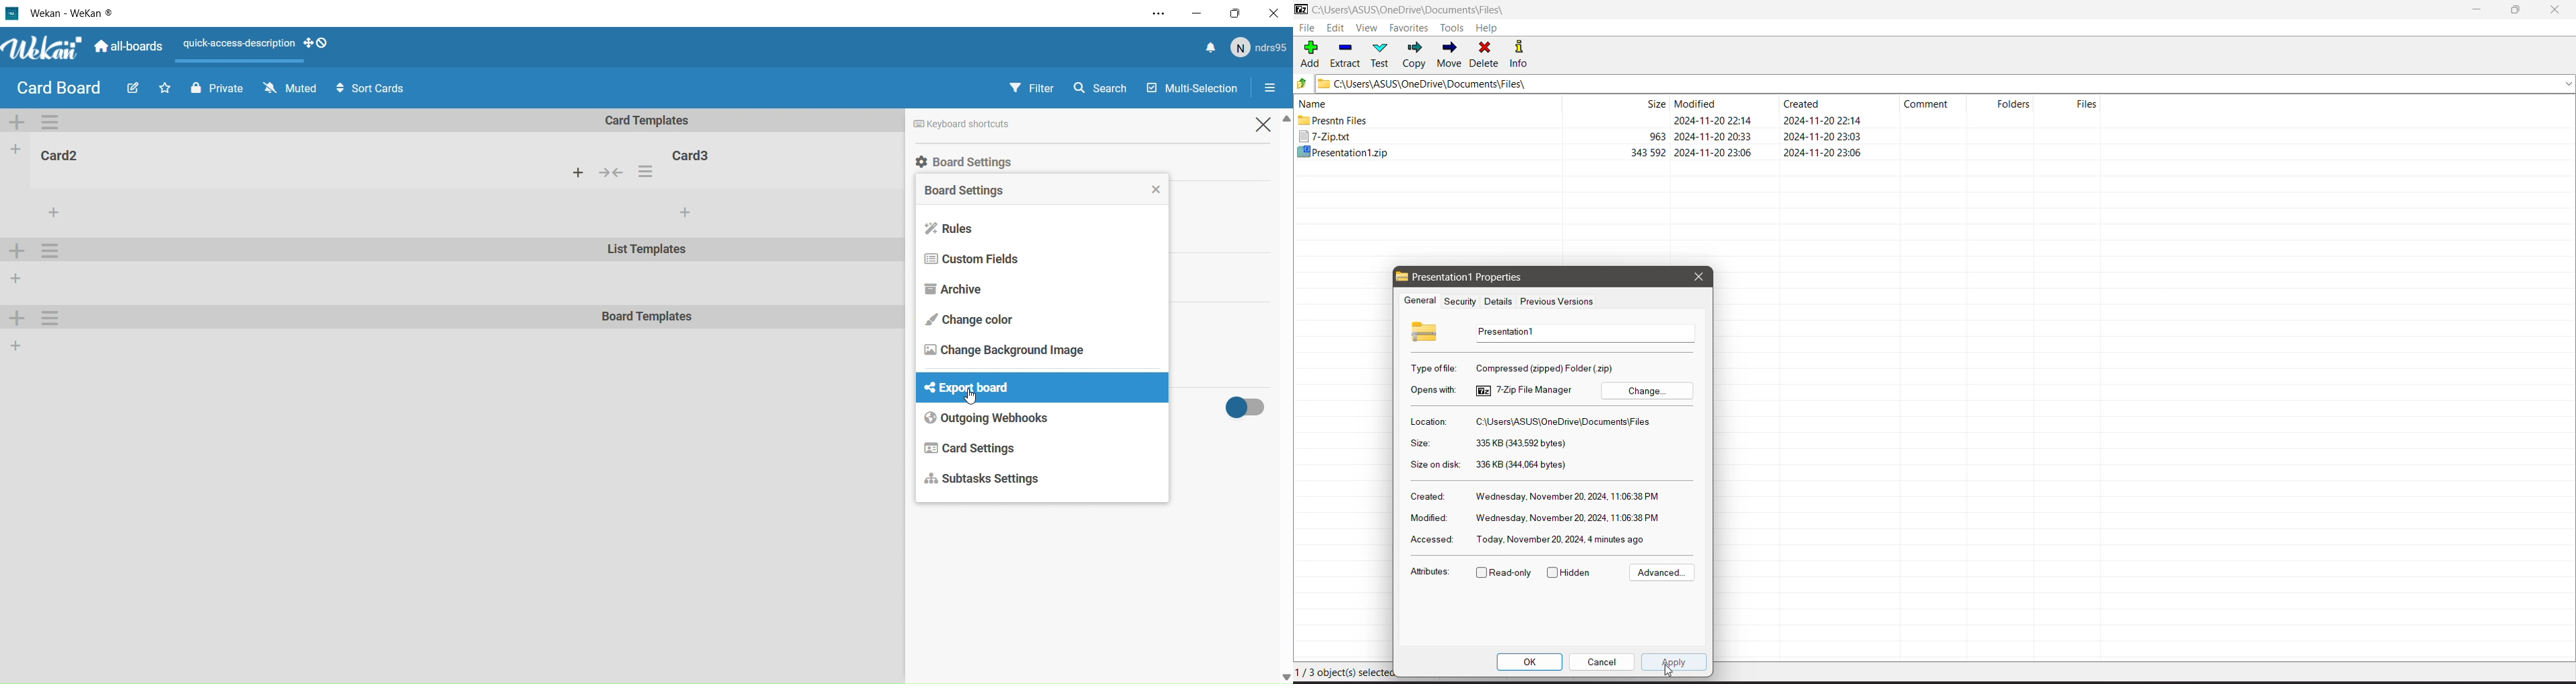  What do you see at coordinates (1558, 303) in the screenshot?
I see `Previous Versions` at bounding box center [1558, 303].